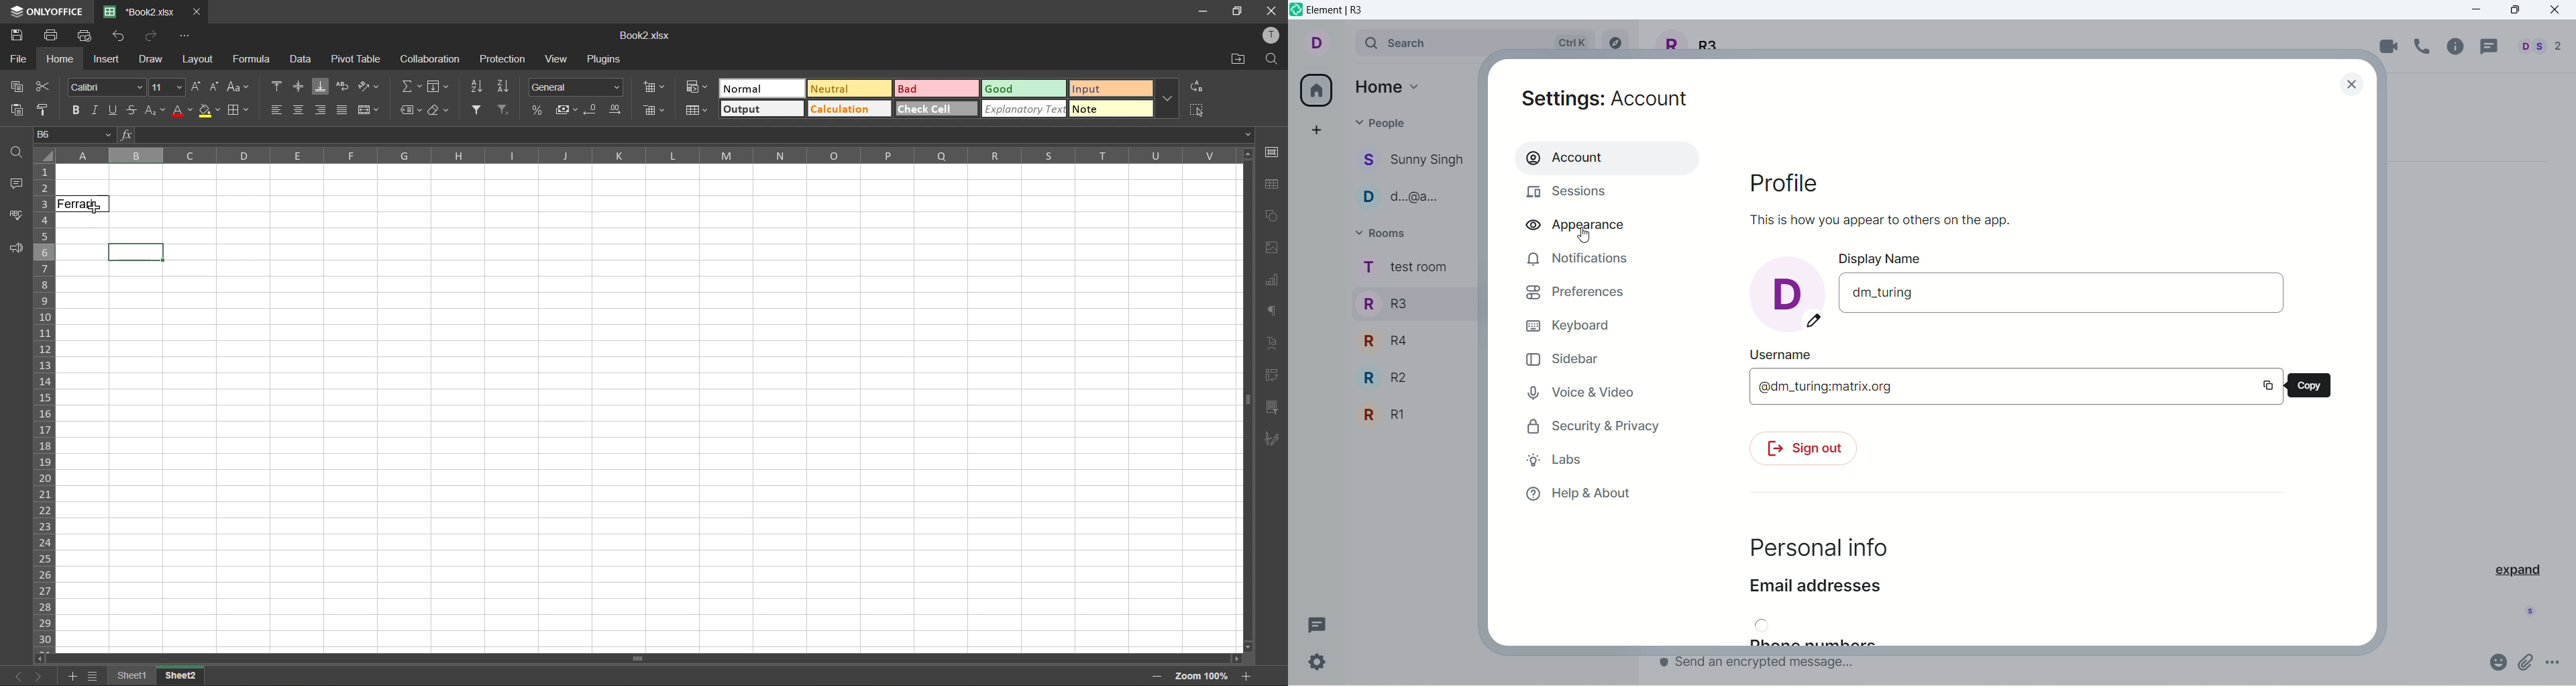 The height and width of the screenshot is (700, 2576). I want to click on input, so click(1112, 89).